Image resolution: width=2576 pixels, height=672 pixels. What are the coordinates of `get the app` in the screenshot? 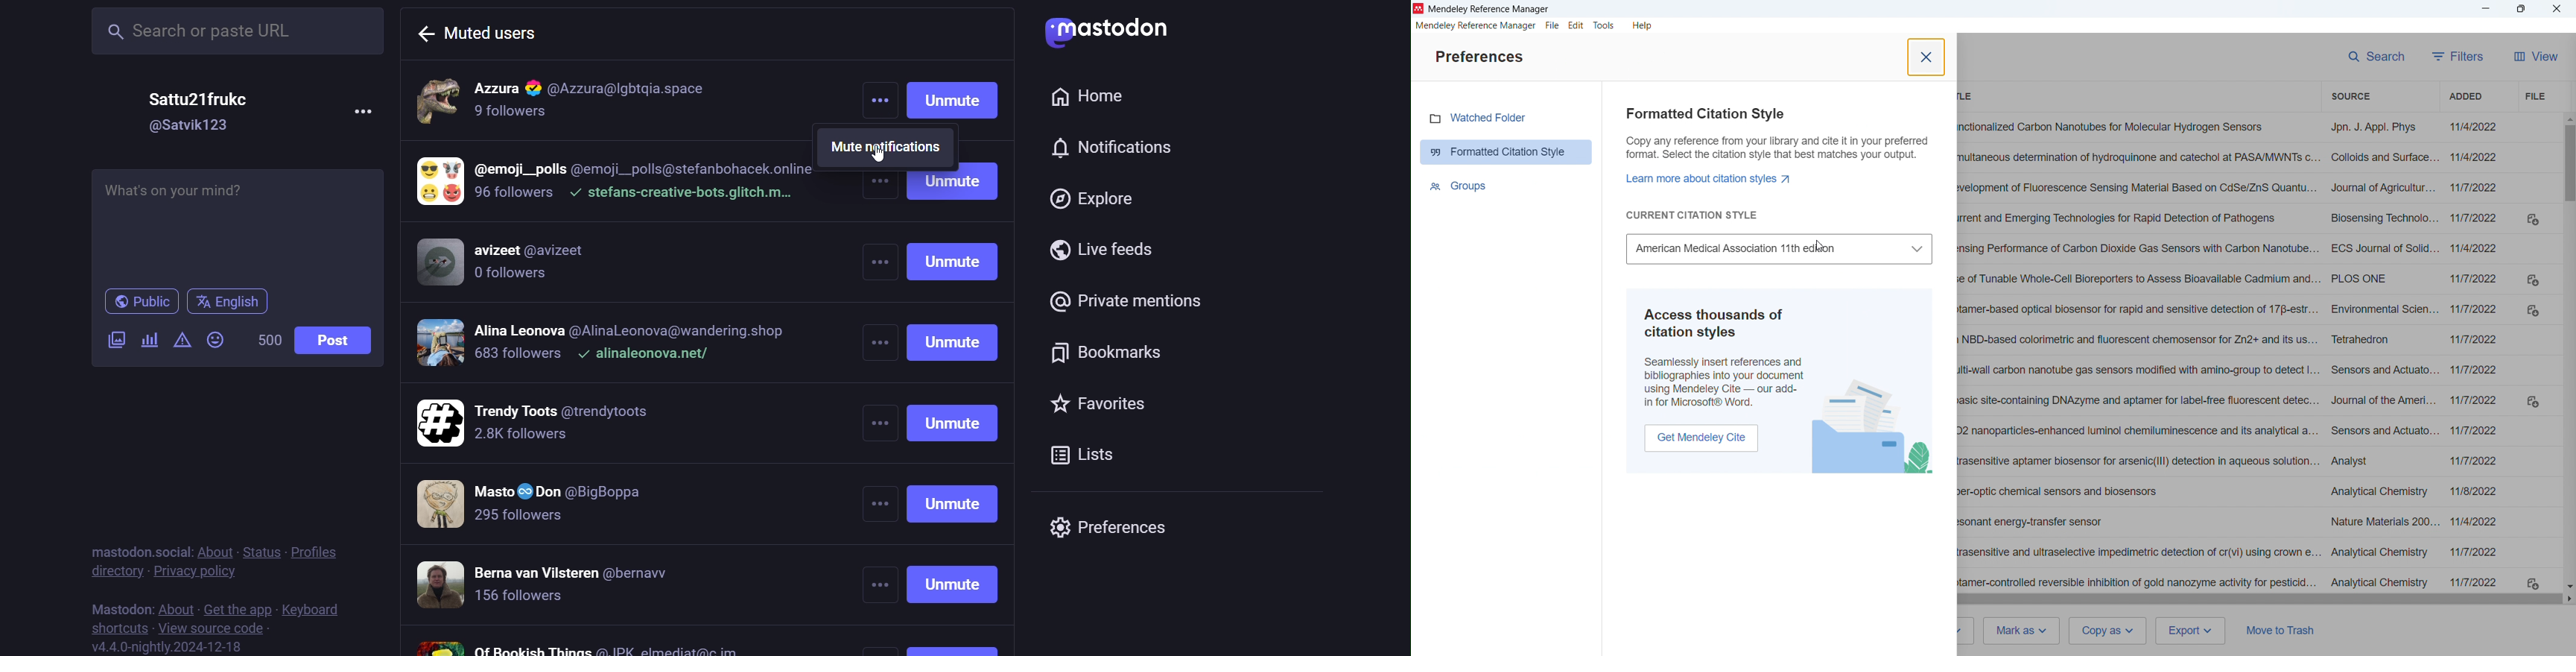 It's located at (237, 605).